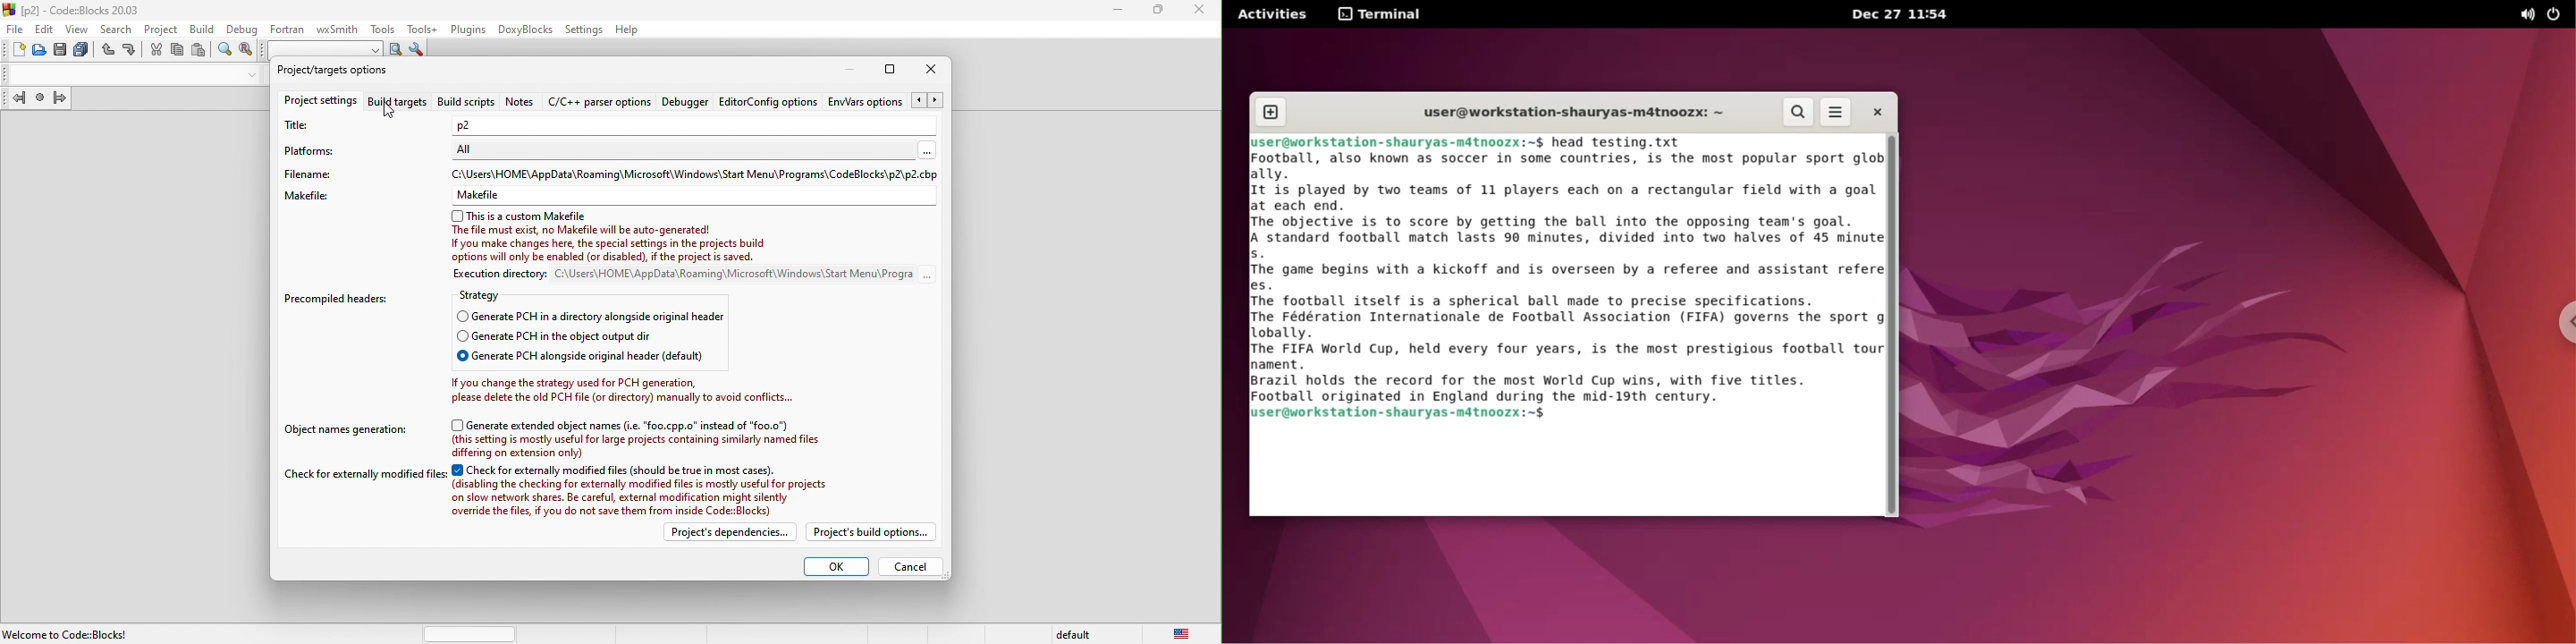 The image size is (2576, 644). Describe the element at coordinates (80, 29) in the screenshot. I see `view` at that location.